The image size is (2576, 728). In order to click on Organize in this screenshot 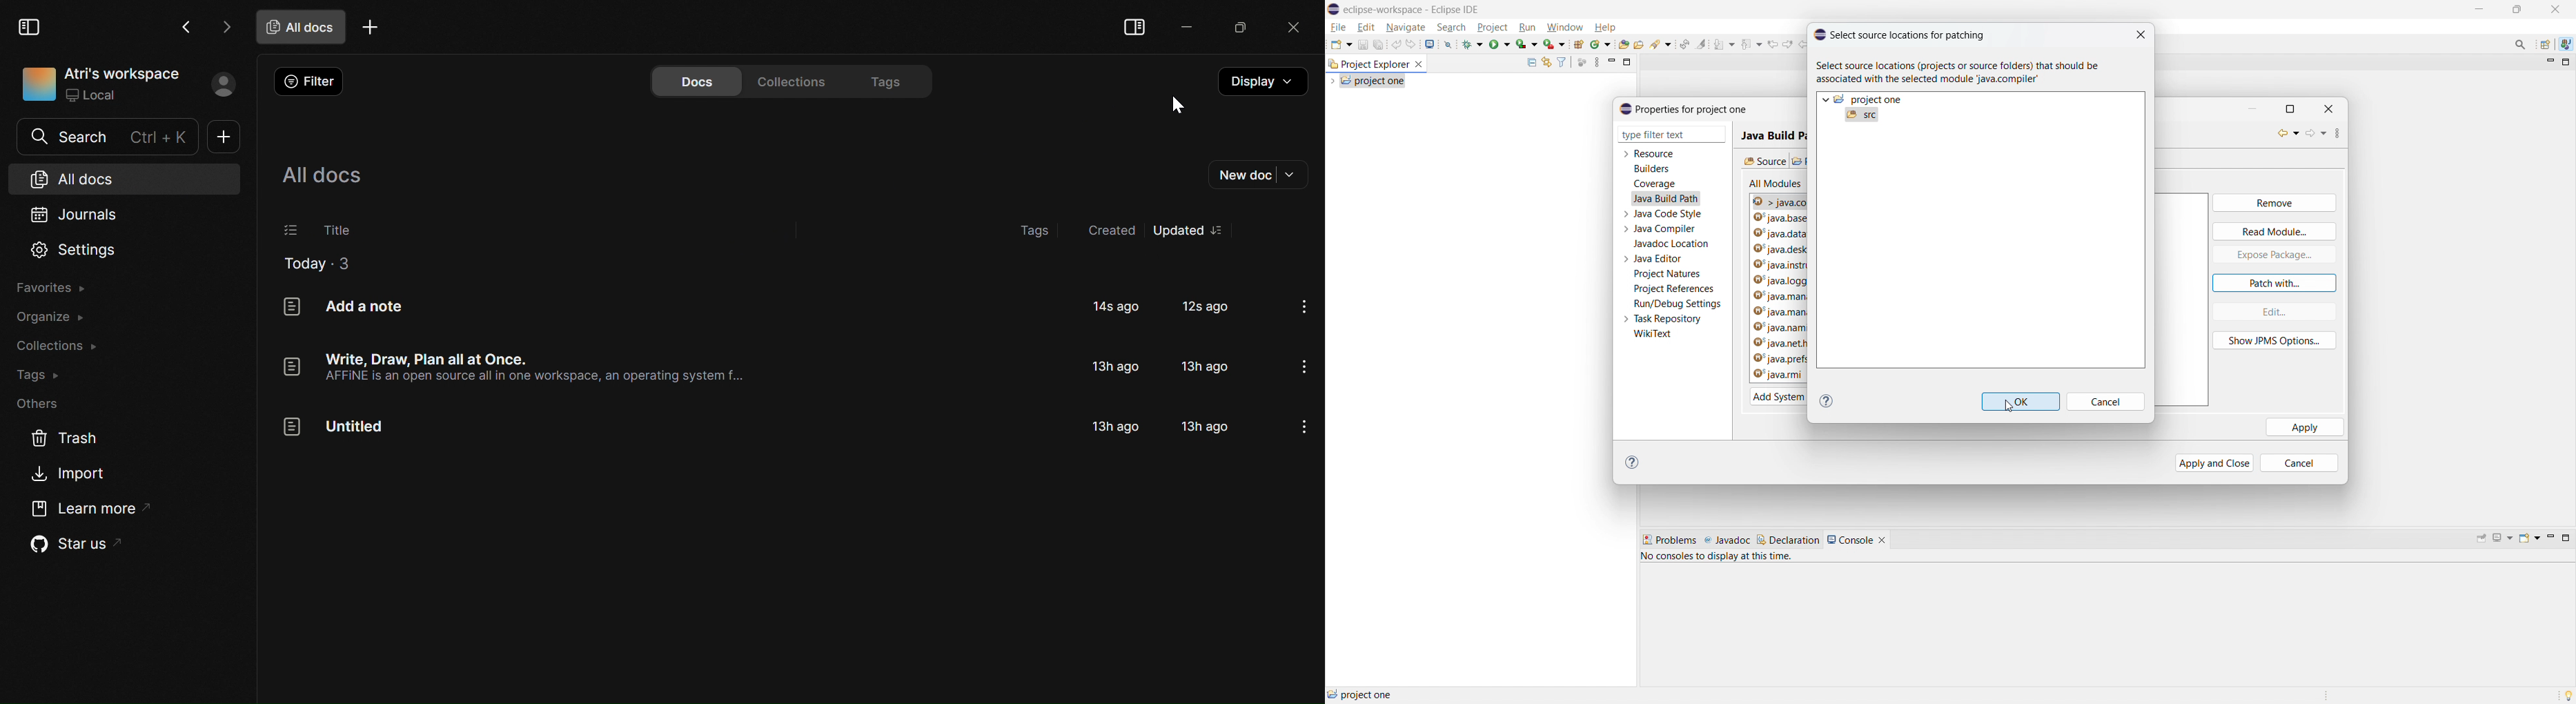, I will do `click(57, 317)`.